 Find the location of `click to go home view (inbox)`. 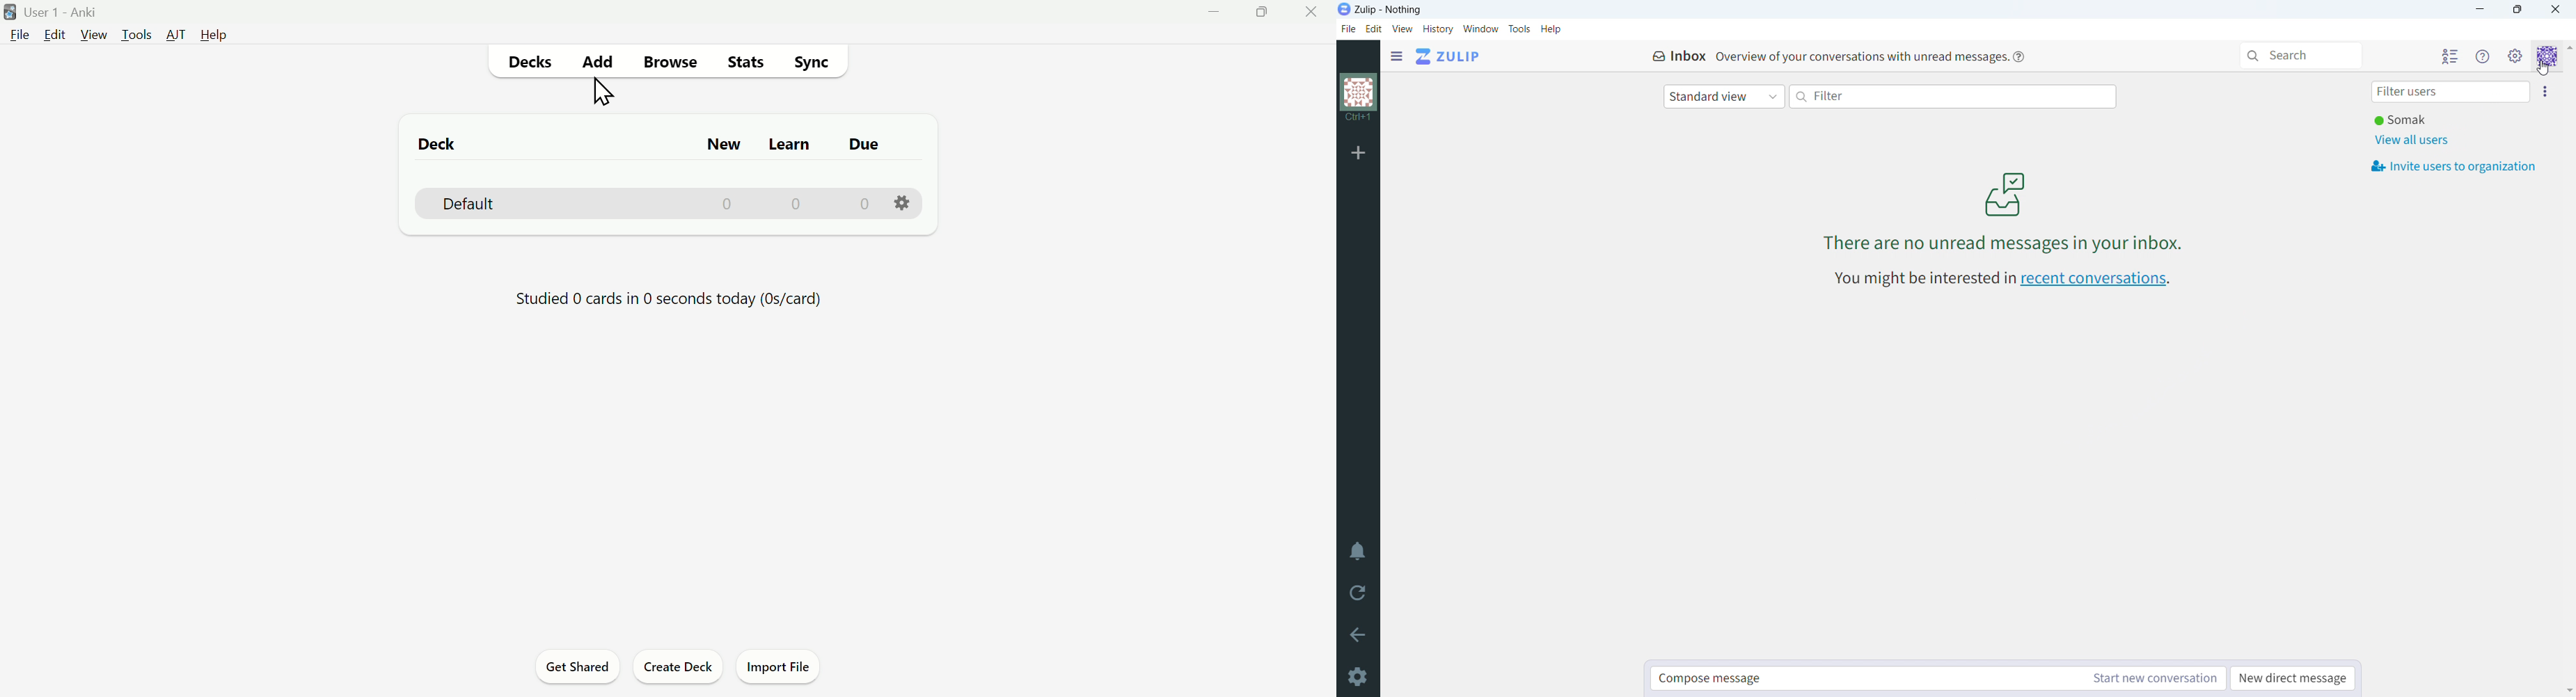

click to go home view (inbox) is located at coordinates (1449, 56).